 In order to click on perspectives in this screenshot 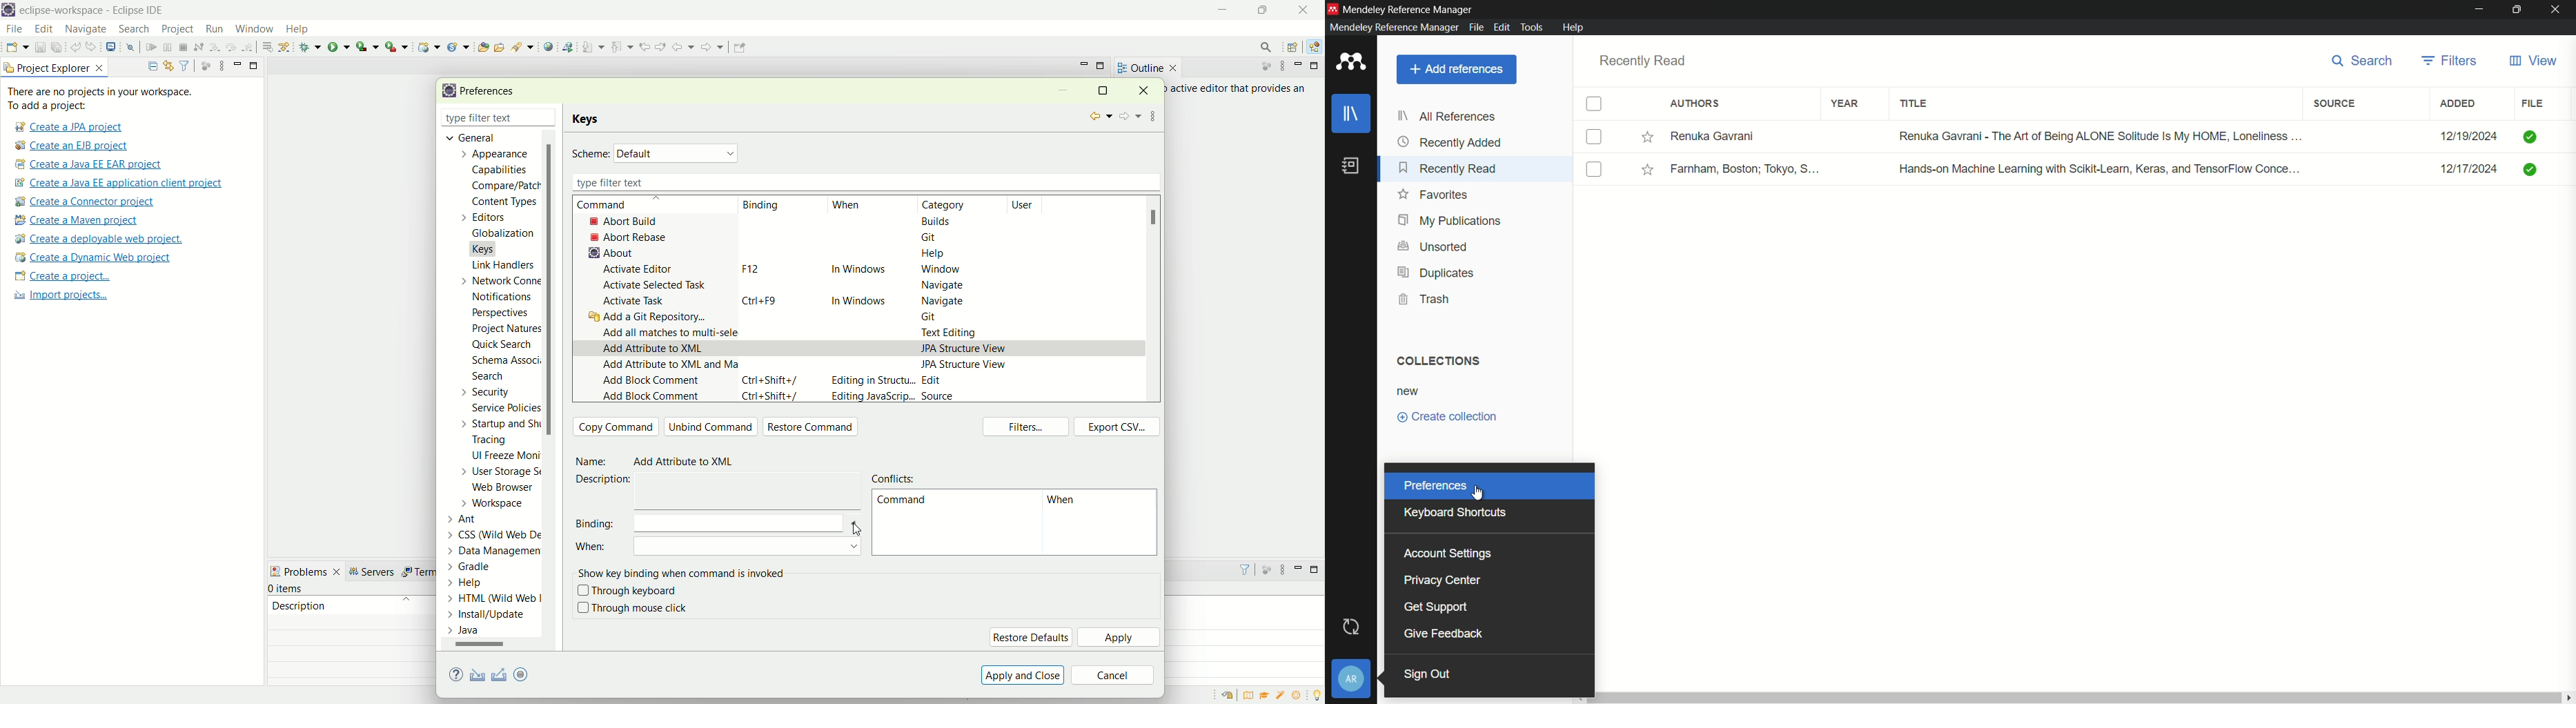, I will do `click(498, 313)`.